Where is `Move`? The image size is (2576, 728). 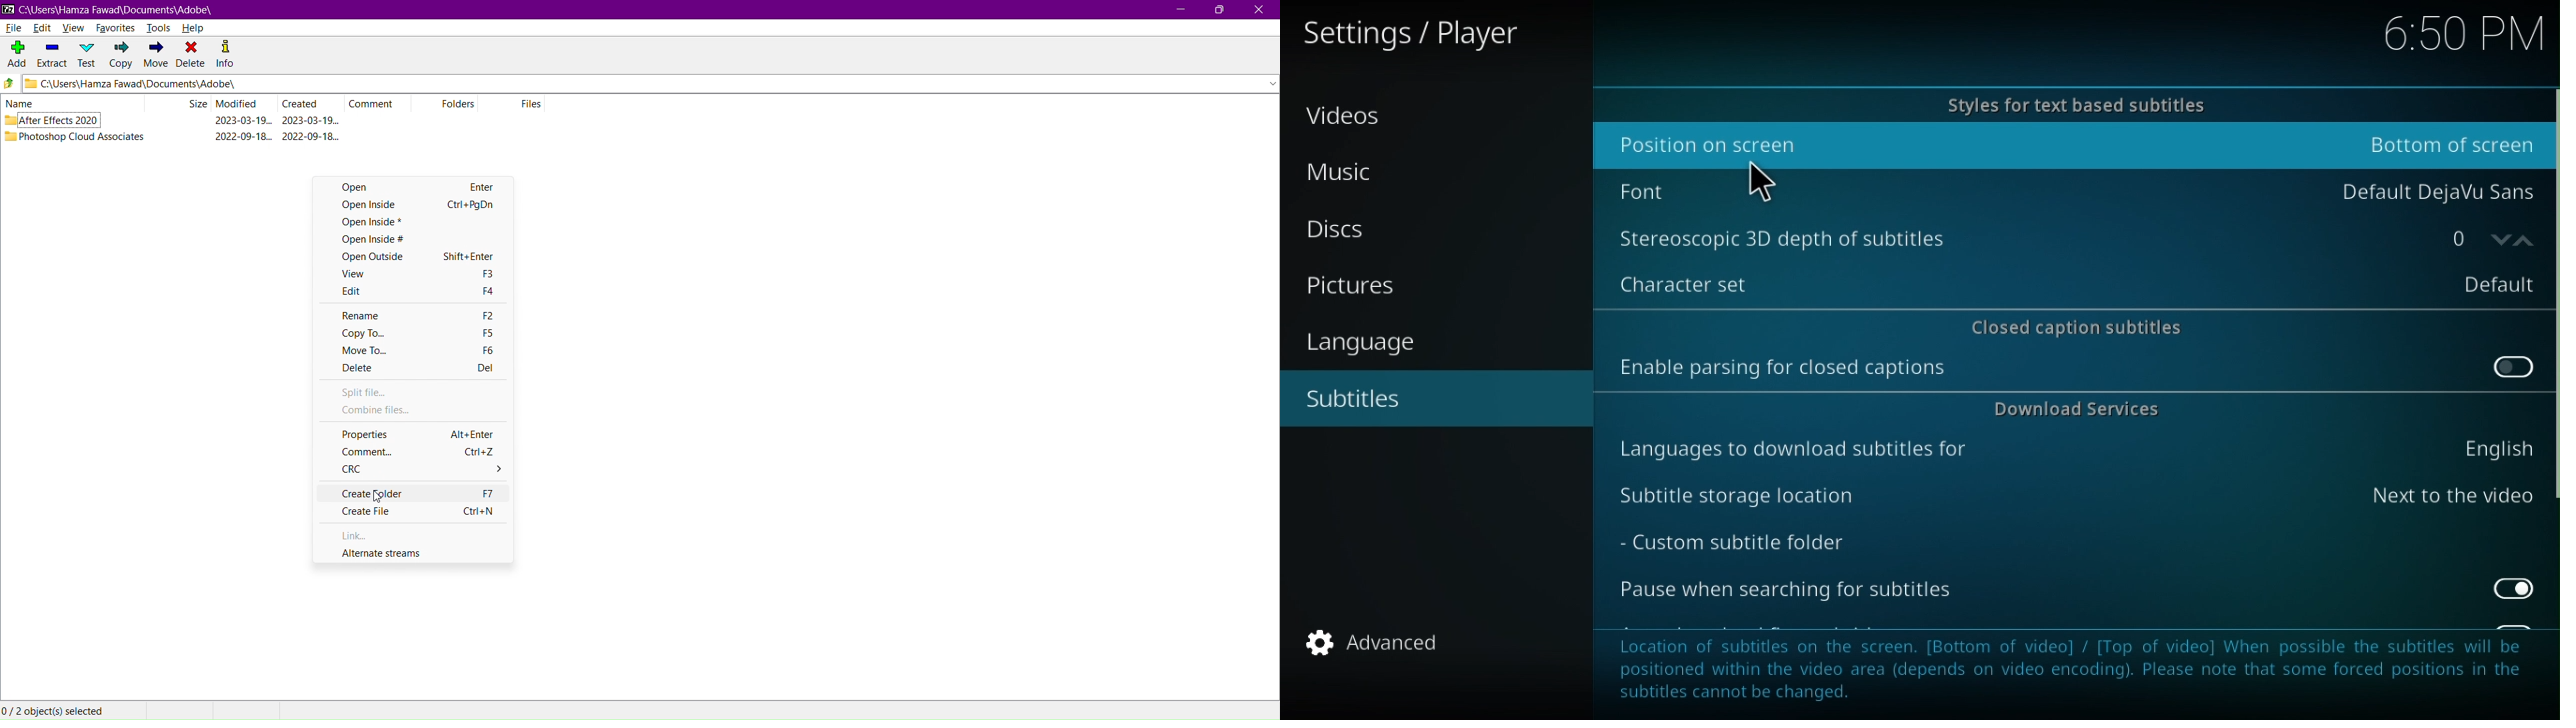 Move is located at coordinates (154, 55).